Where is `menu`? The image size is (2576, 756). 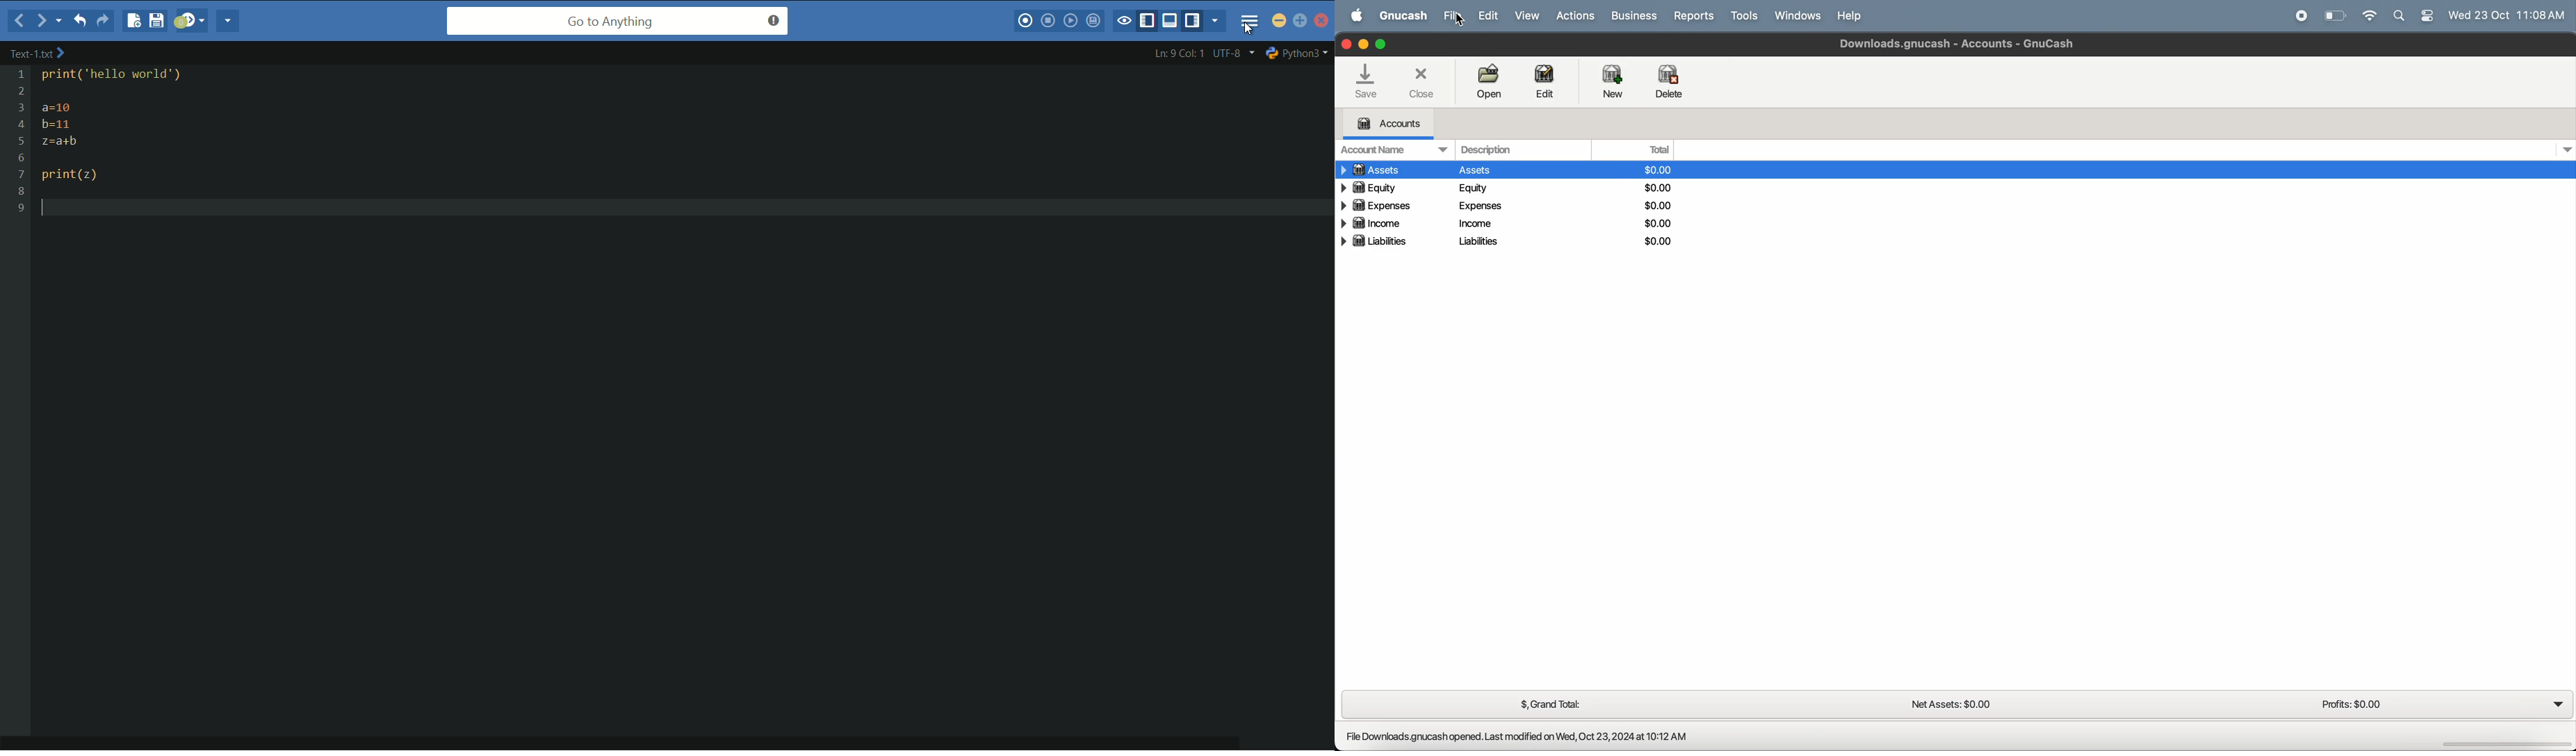 menu is located at coordinates (1249, 20).